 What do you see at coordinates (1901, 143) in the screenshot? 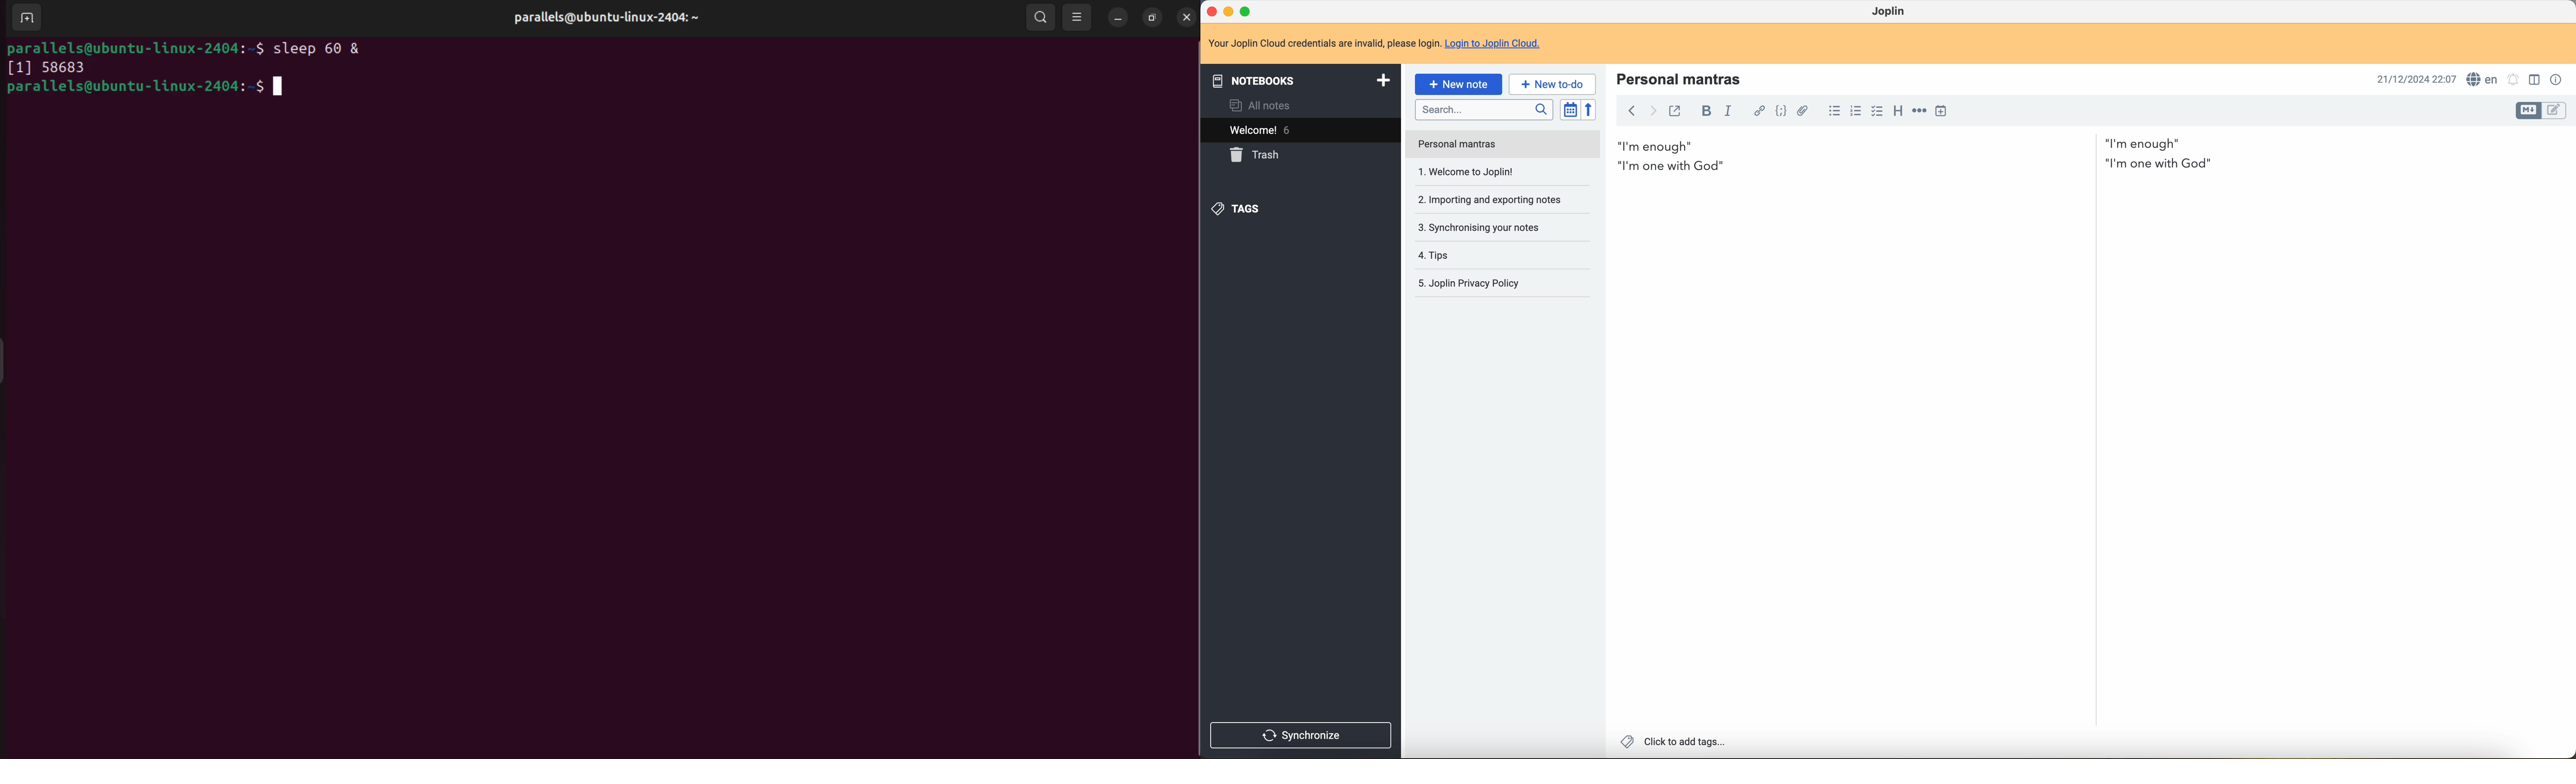
I see `I'm enough ` at bounding box center [1901, 143].